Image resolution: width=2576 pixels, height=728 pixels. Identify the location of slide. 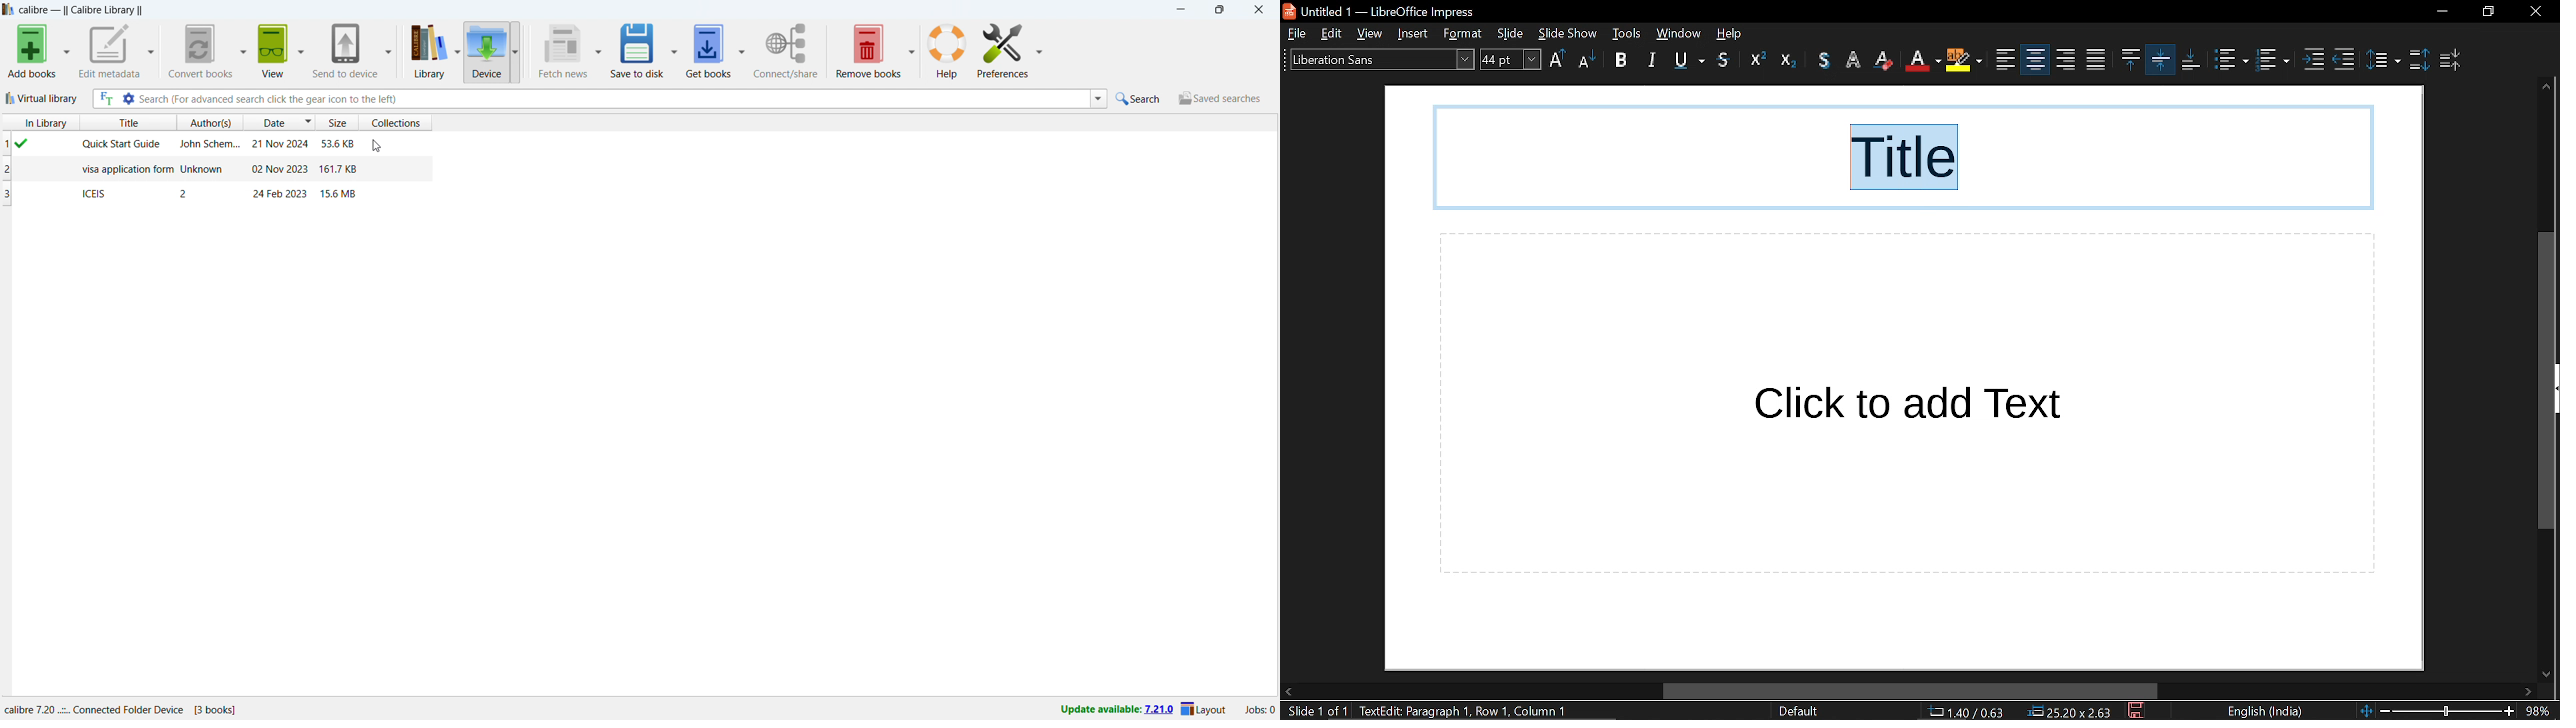
(1513, 34).